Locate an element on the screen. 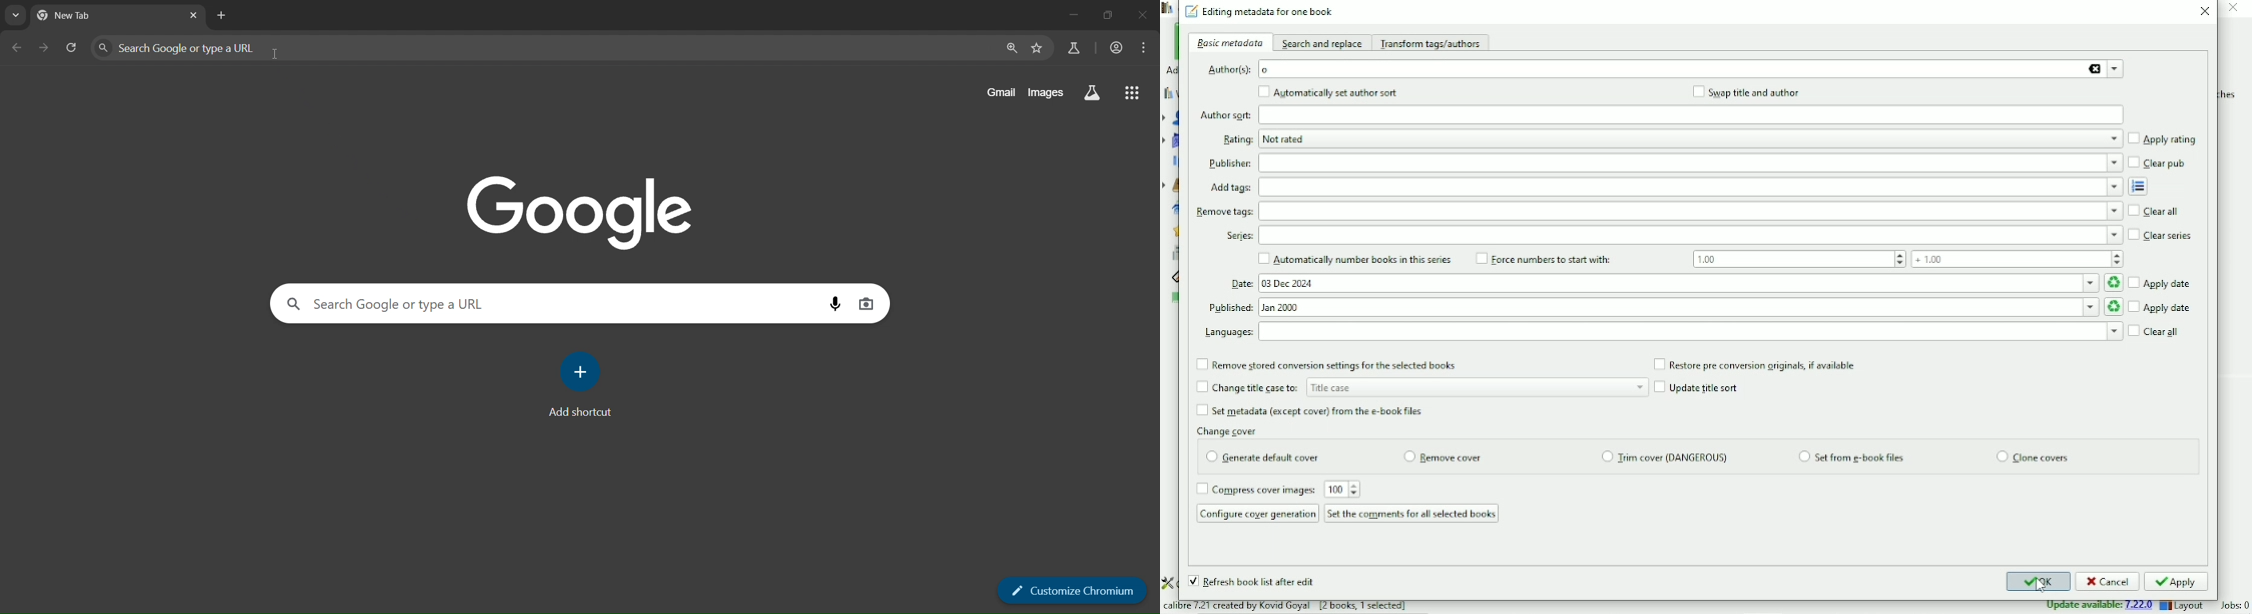 The image size is (2268, 616). Series options is located at coordinates (1692, 236).